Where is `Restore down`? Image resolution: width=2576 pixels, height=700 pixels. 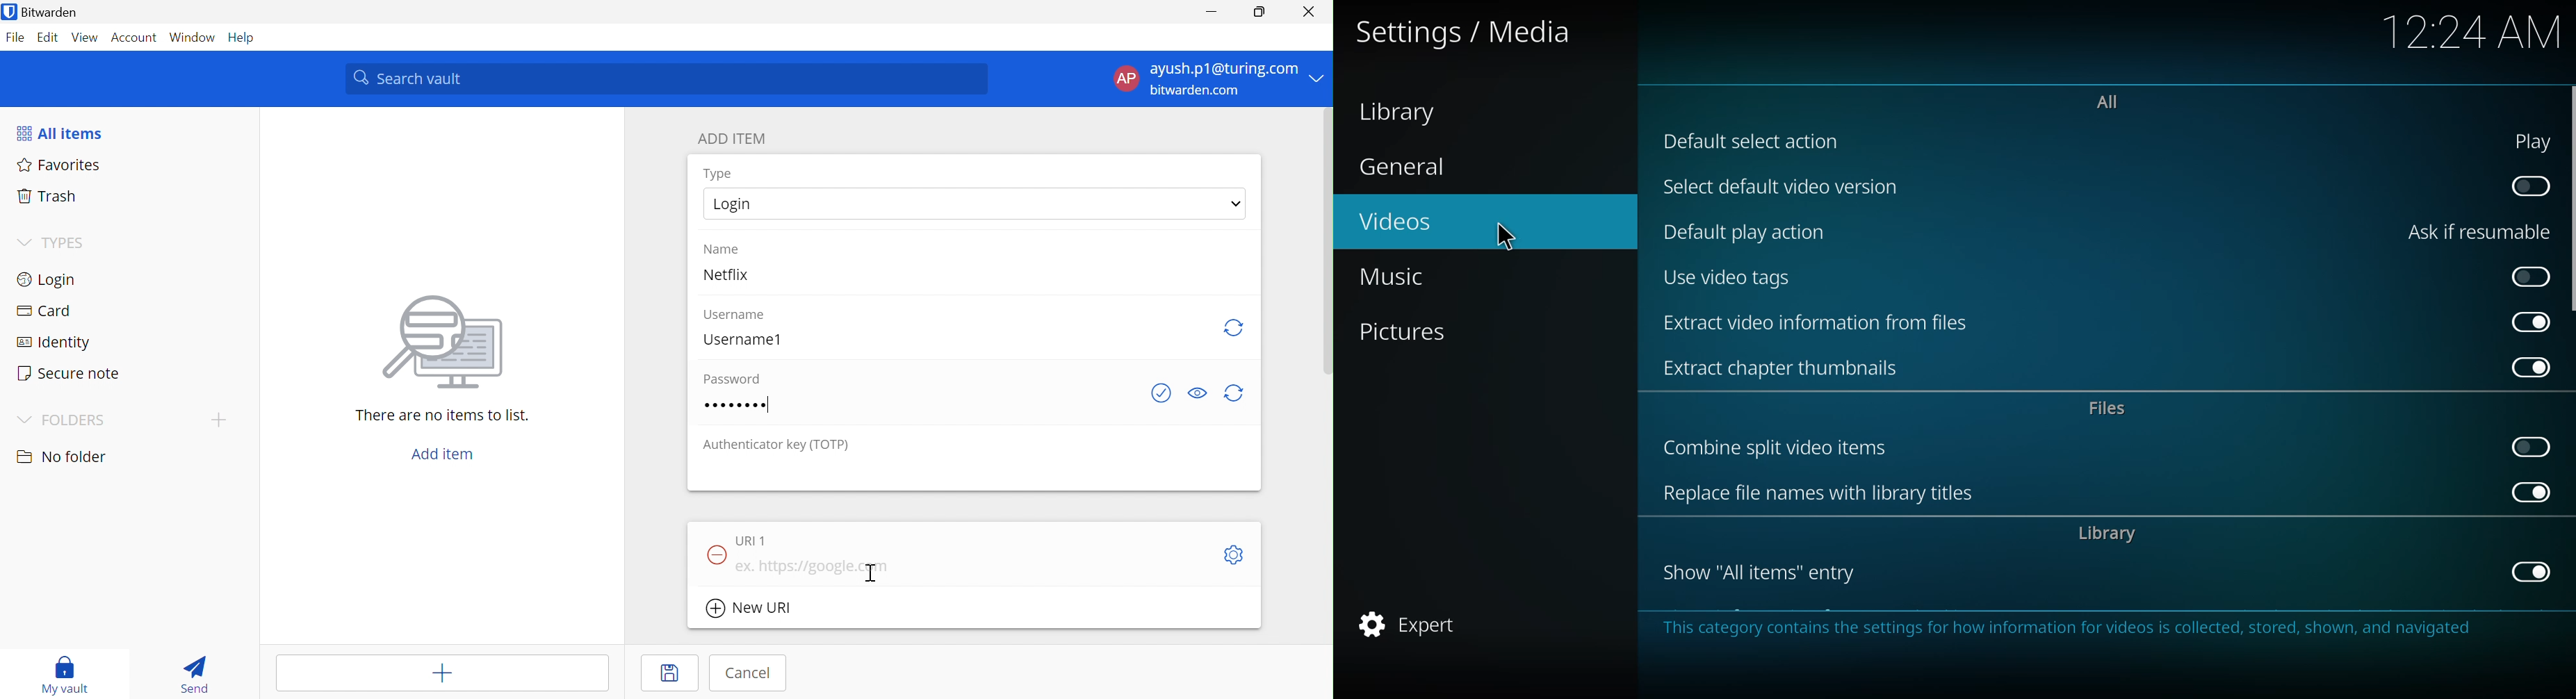 Restore down is located at coordinates (1262, 13).